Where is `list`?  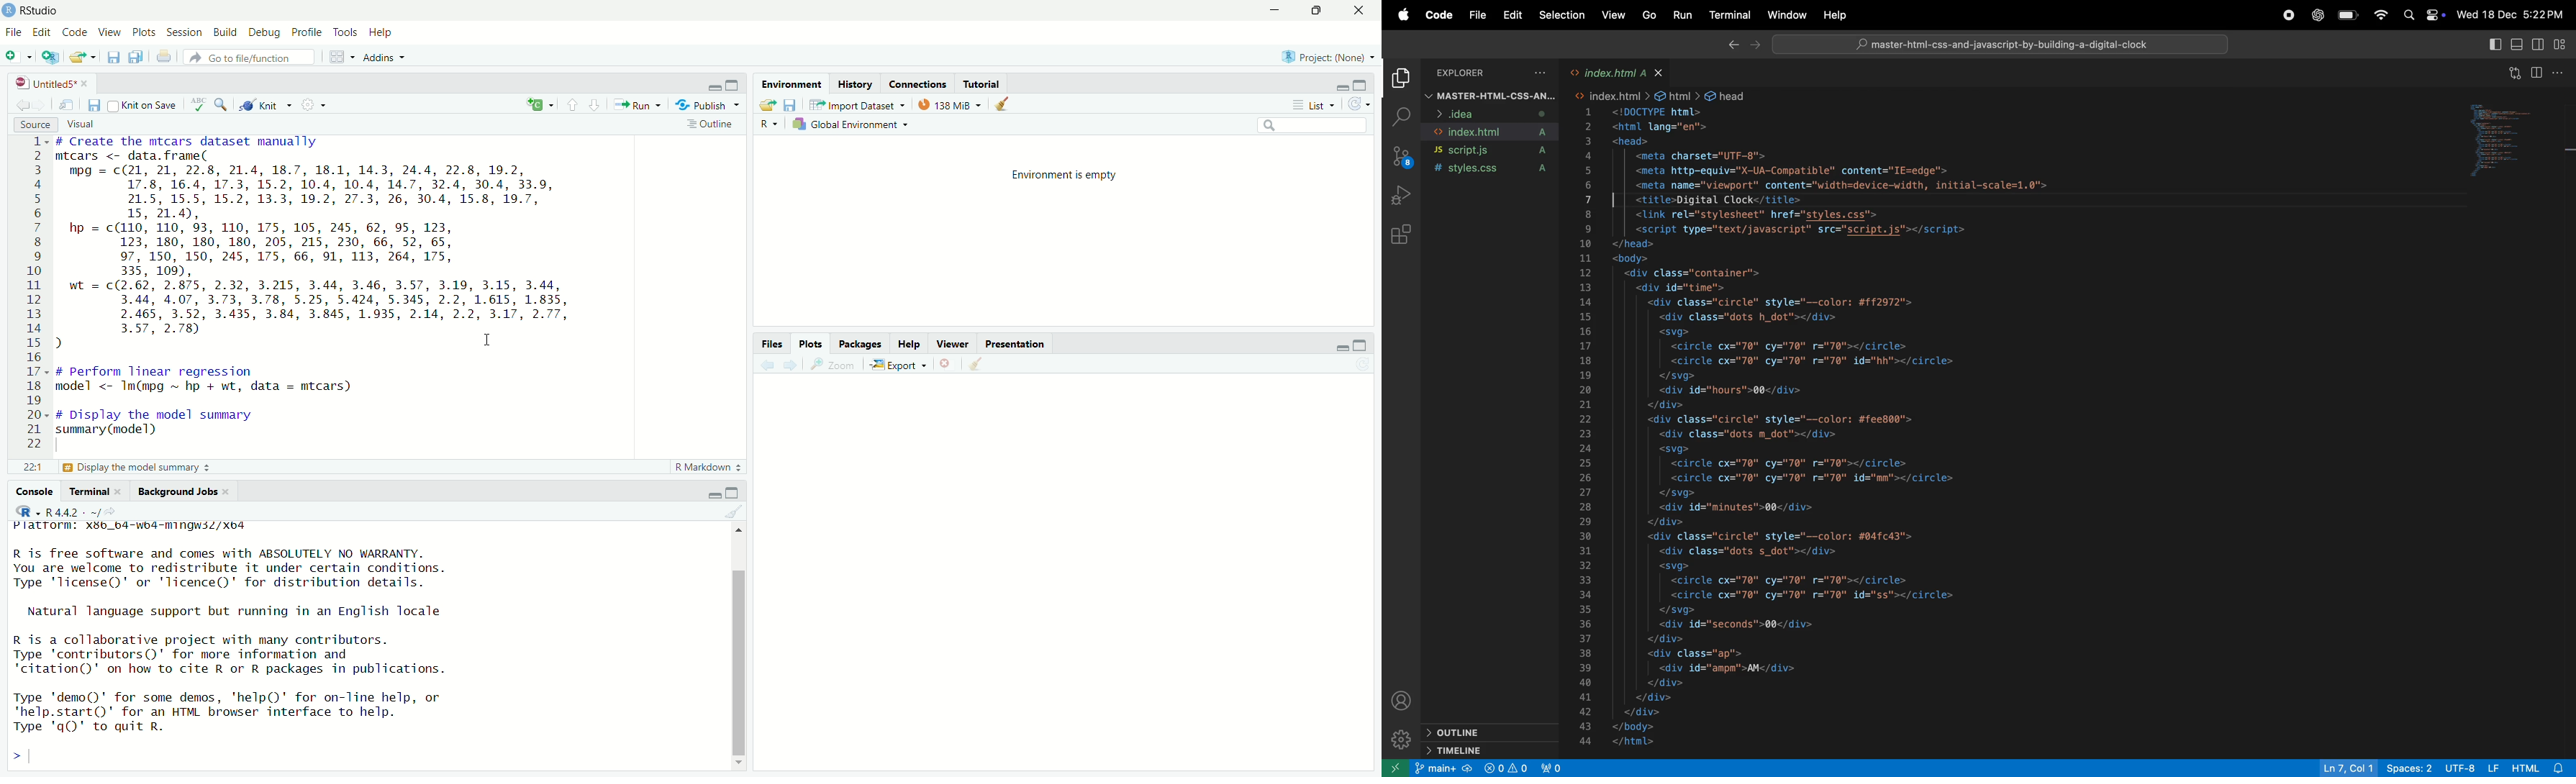 list is located at coordinates (1318, 105).